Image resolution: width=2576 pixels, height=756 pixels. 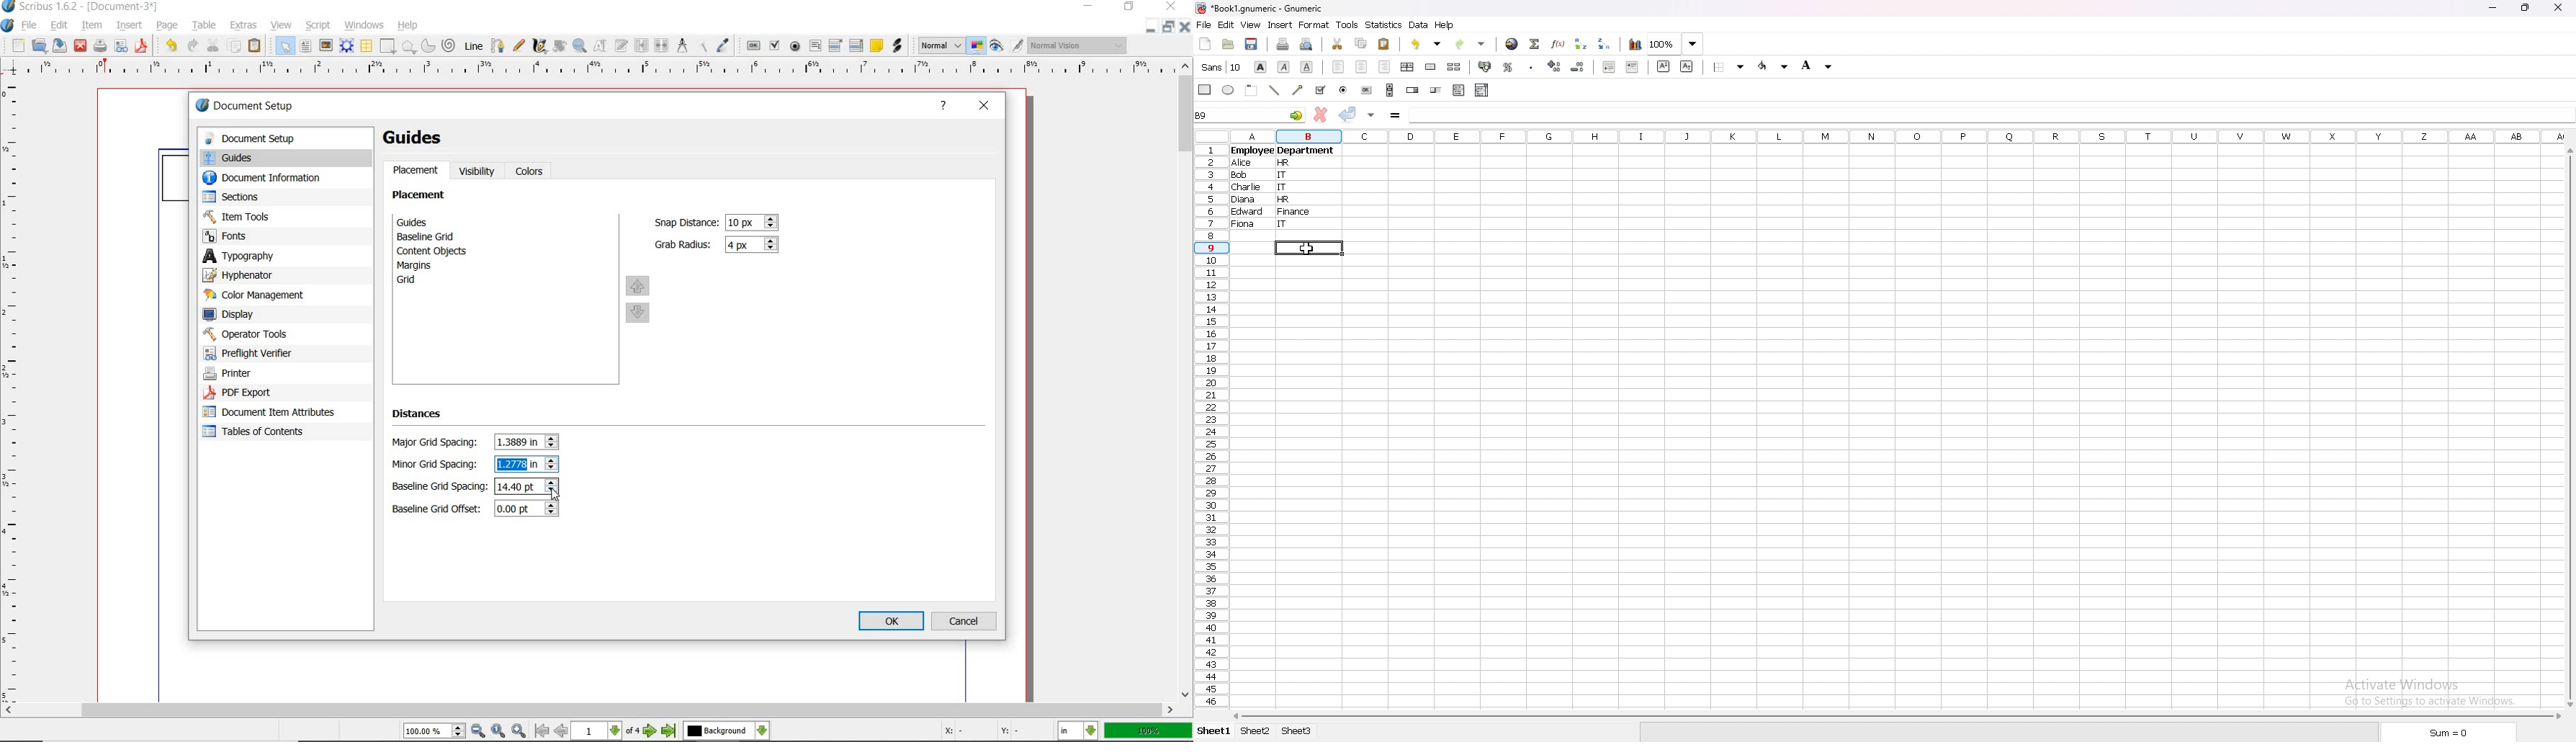 I want to click on slider, so click(x=1437, y=91).